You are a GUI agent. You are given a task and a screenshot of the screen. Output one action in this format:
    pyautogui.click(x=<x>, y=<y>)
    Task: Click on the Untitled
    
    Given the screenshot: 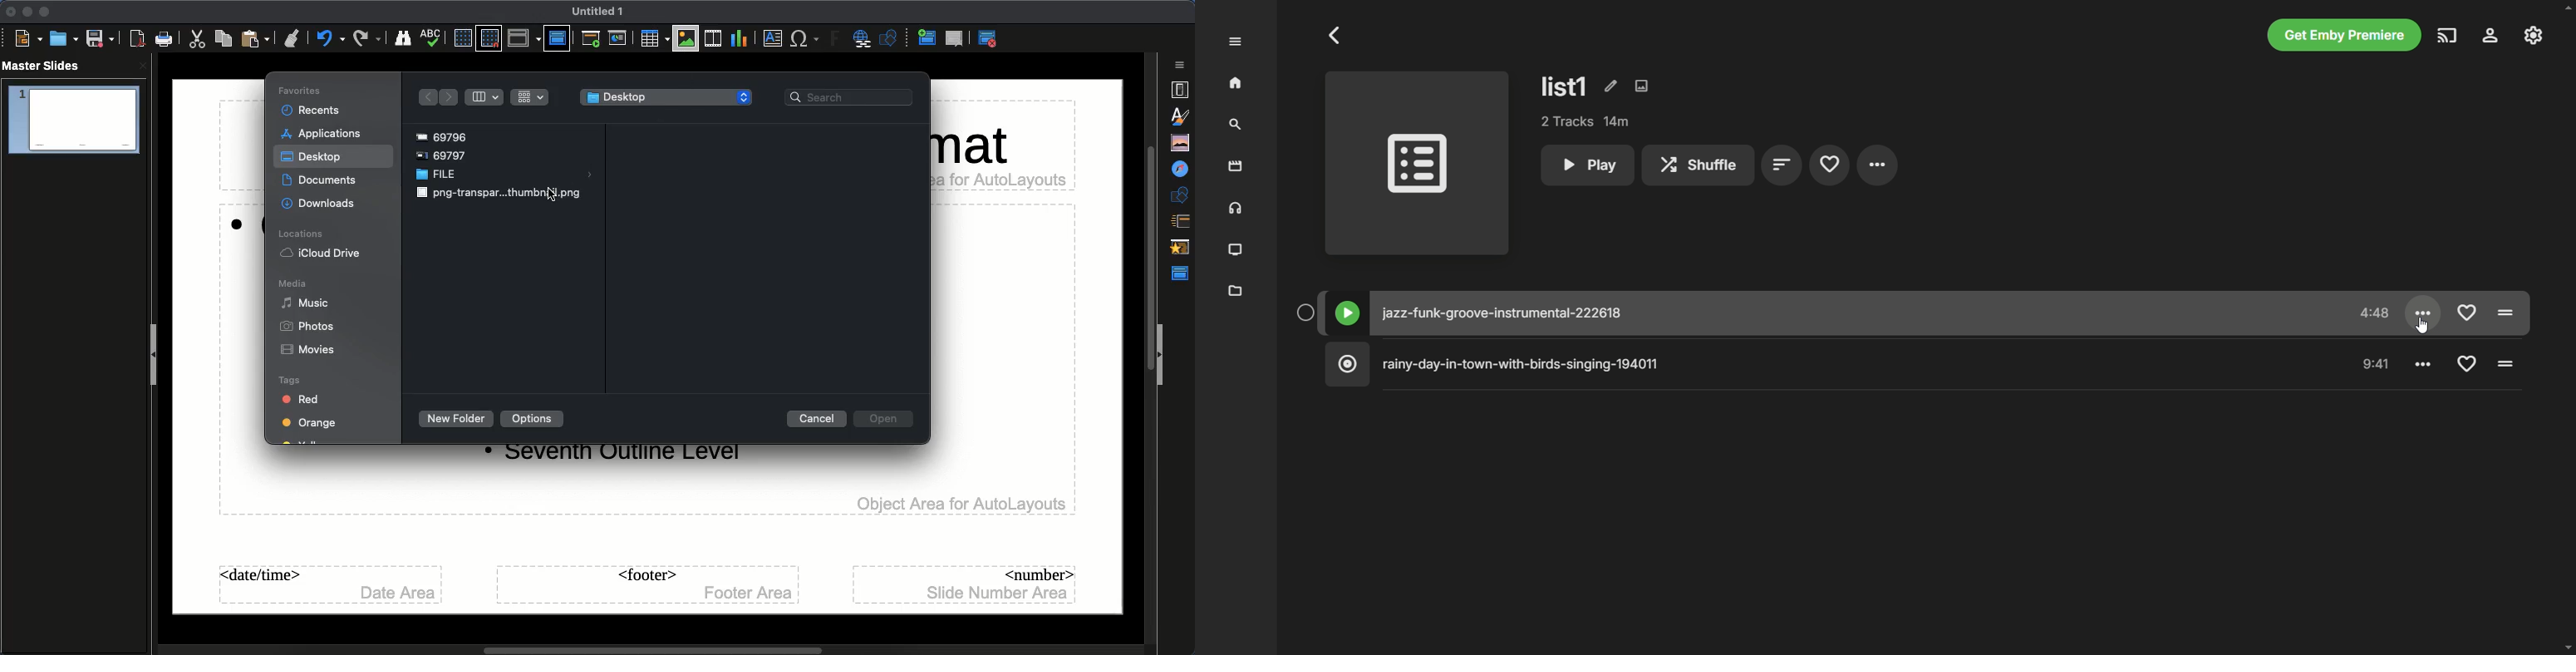 What is the action you would take?
    pyautogui.click(x=598, y=12)
    